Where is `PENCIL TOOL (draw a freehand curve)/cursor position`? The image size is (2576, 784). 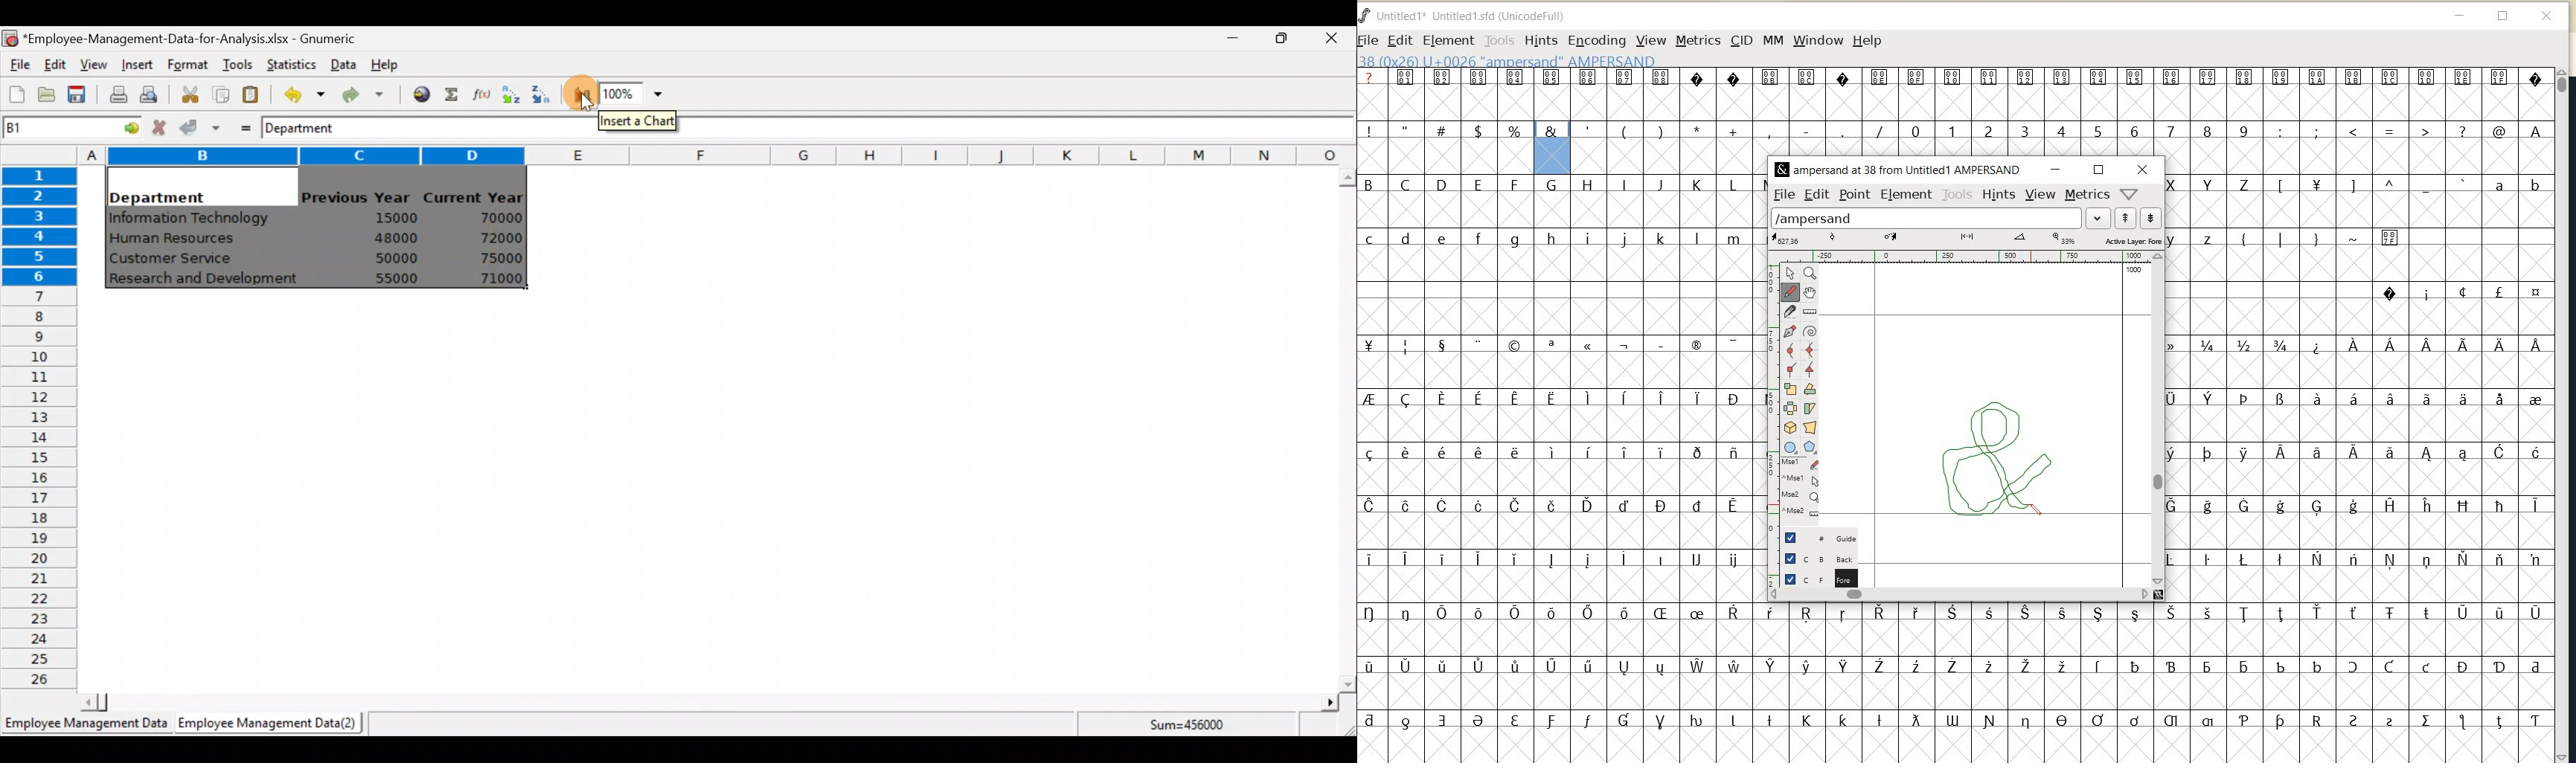
PENCIL TOOL (draw a freehand curve)/cursor position is located at coordinates (2037, 509).